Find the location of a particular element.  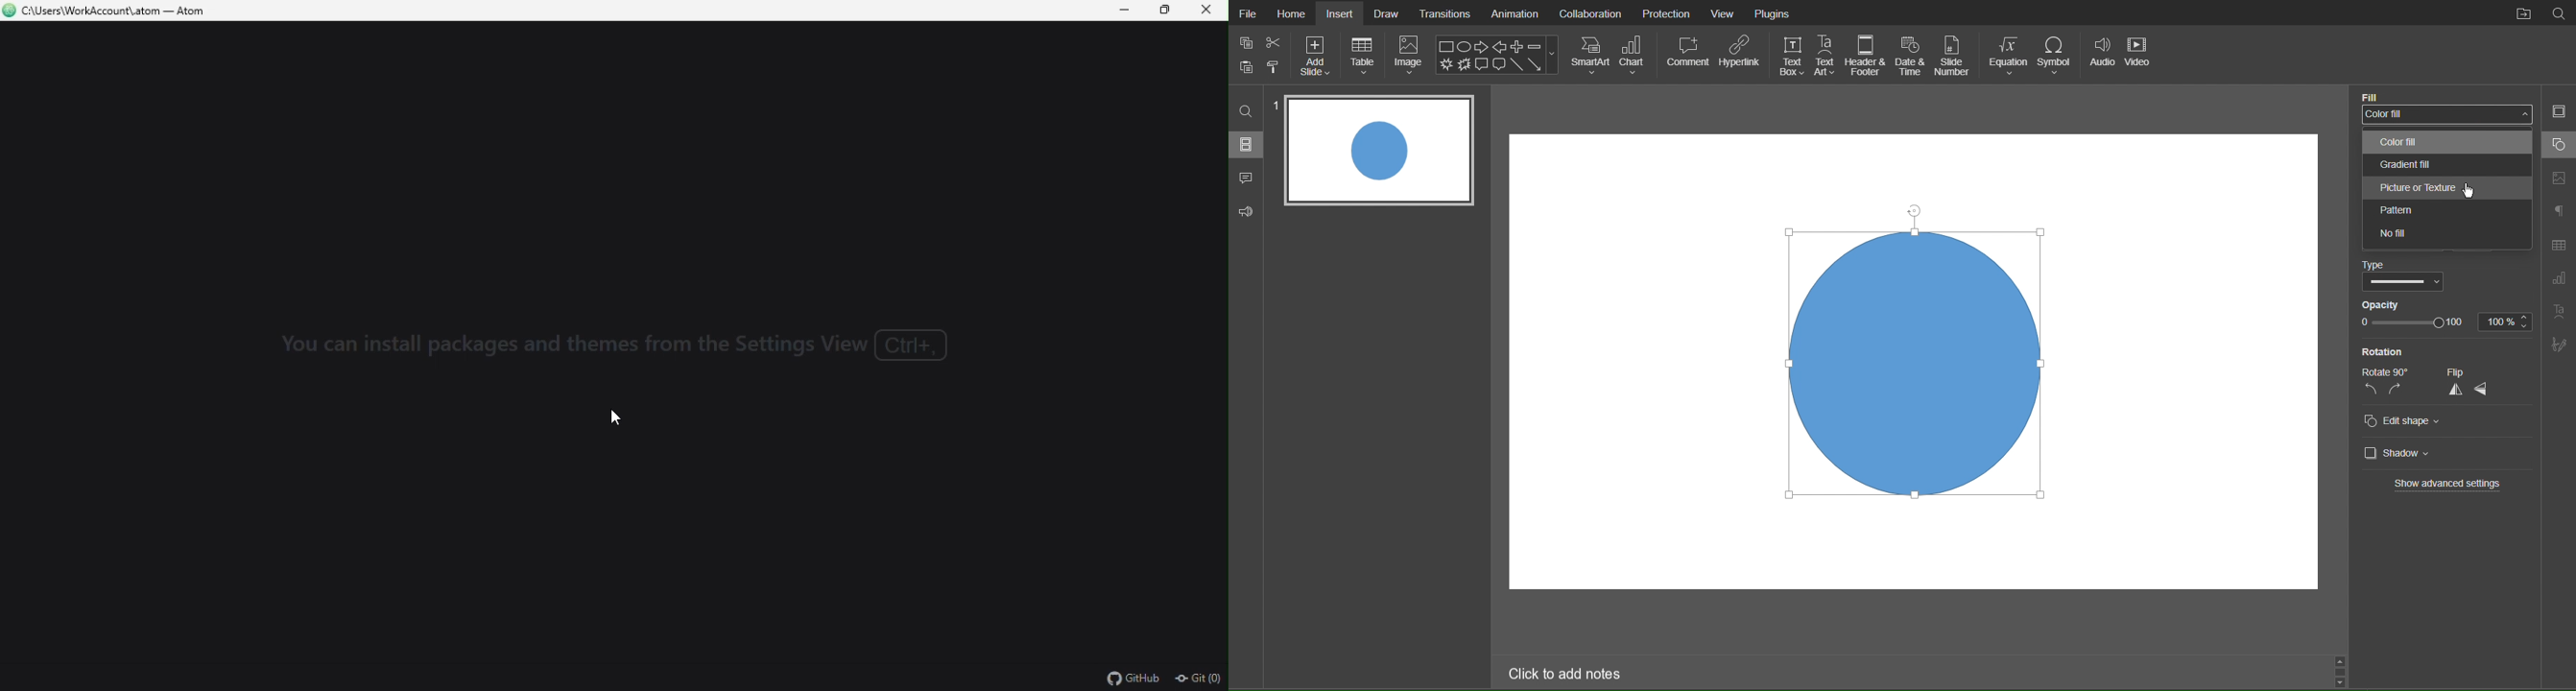

Protection is located at coordinates (1667, 13).